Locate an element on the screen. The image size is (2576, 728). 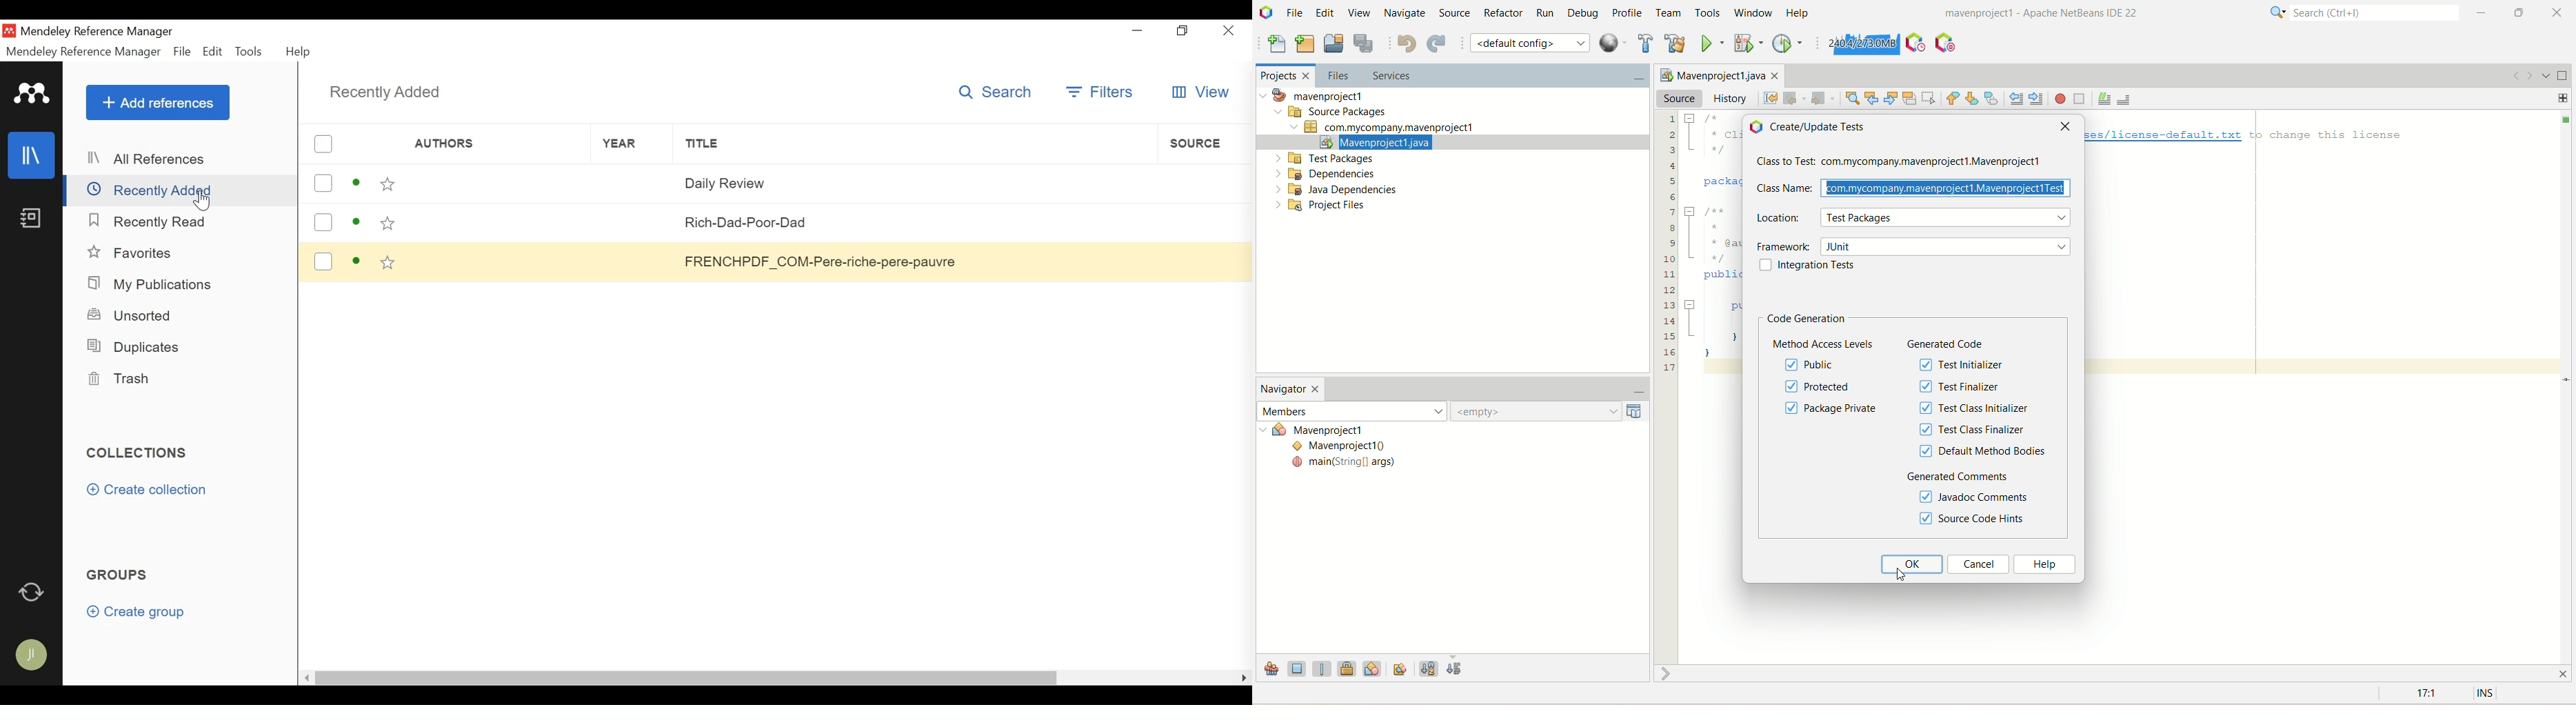
logo is located at coordinates (1267, 14).